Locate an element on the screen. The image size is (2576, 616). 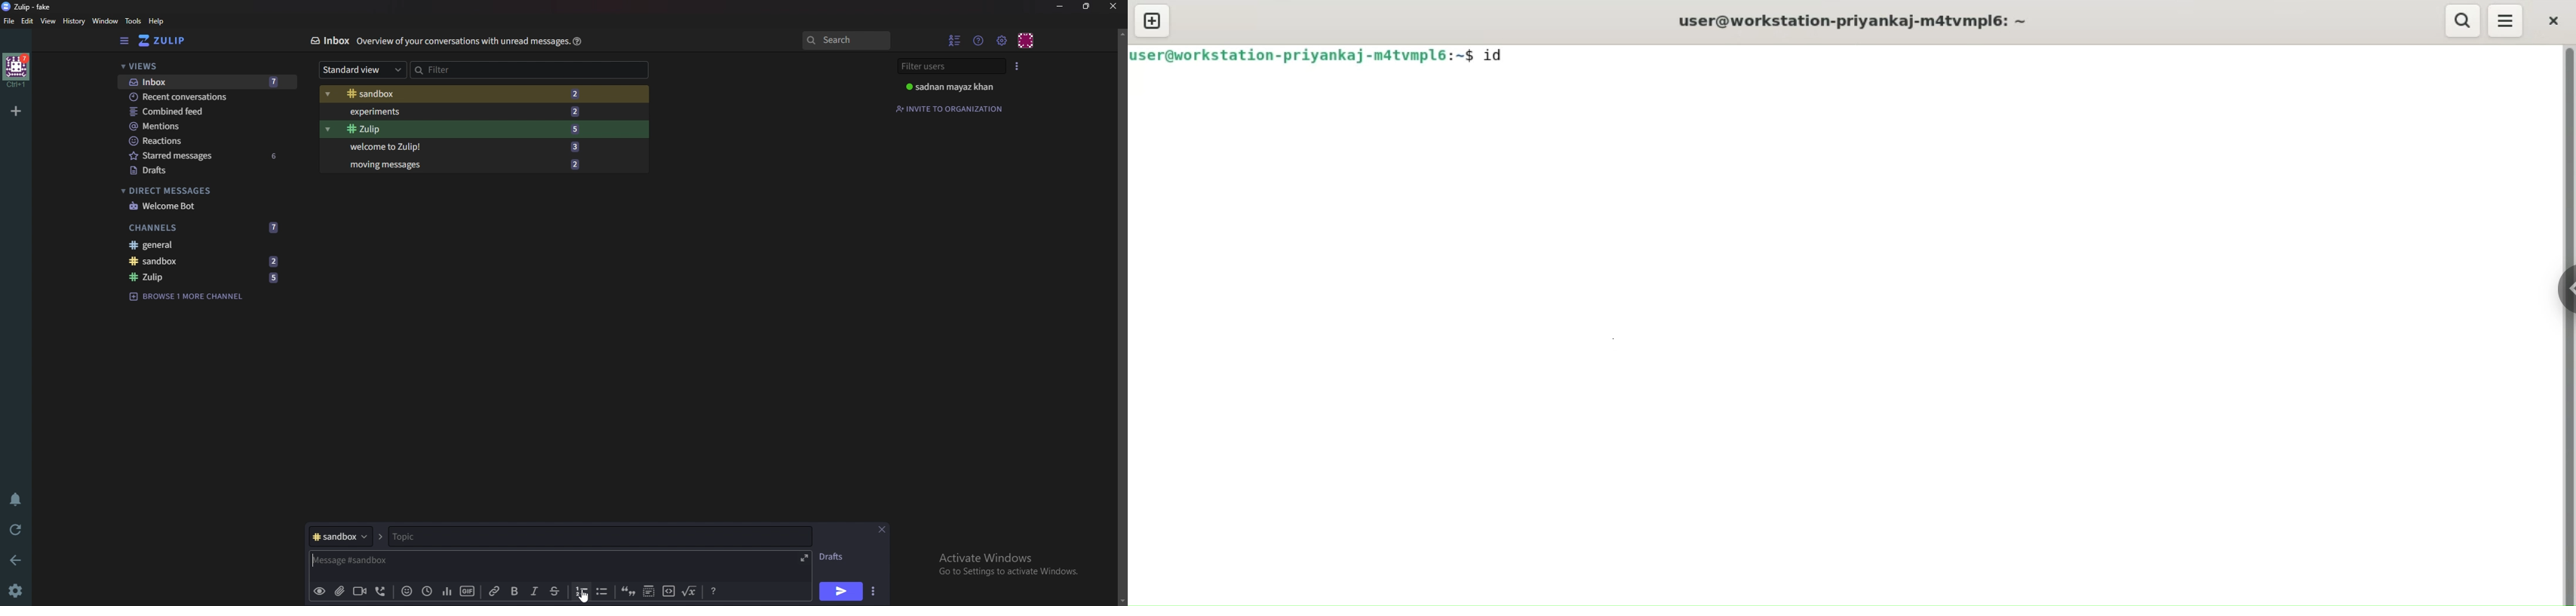
topic is located at coordinates (445, 537).